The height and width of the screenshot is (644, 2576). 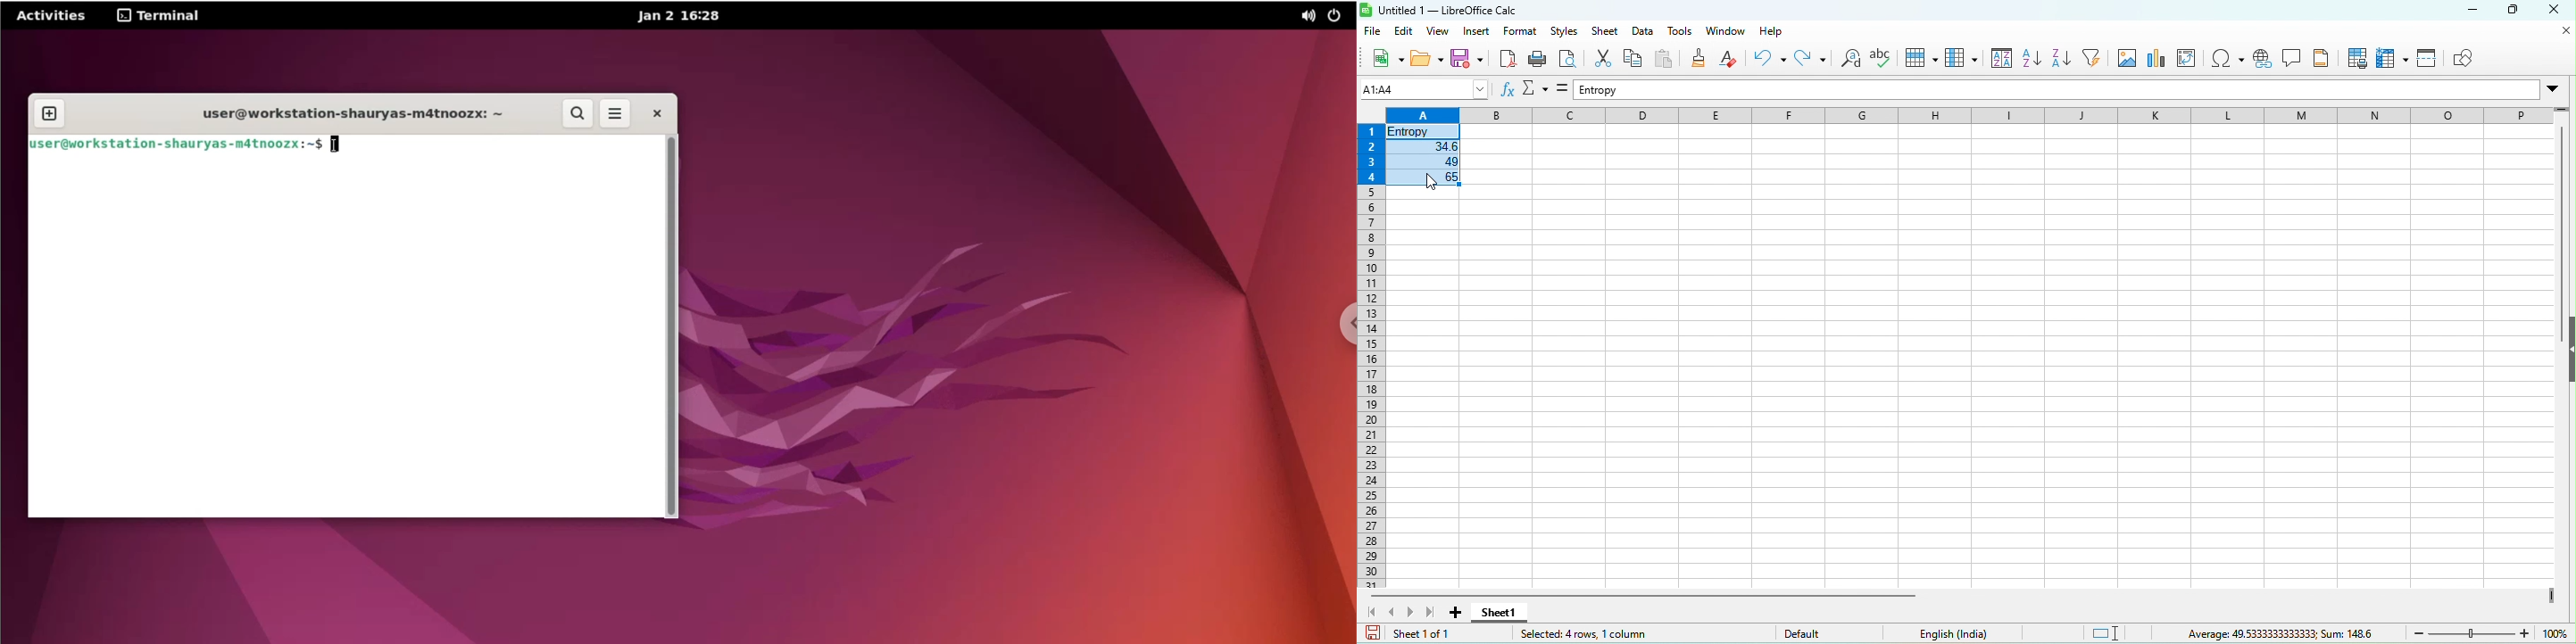 I want to click on close, so click(x=2565, y=31).